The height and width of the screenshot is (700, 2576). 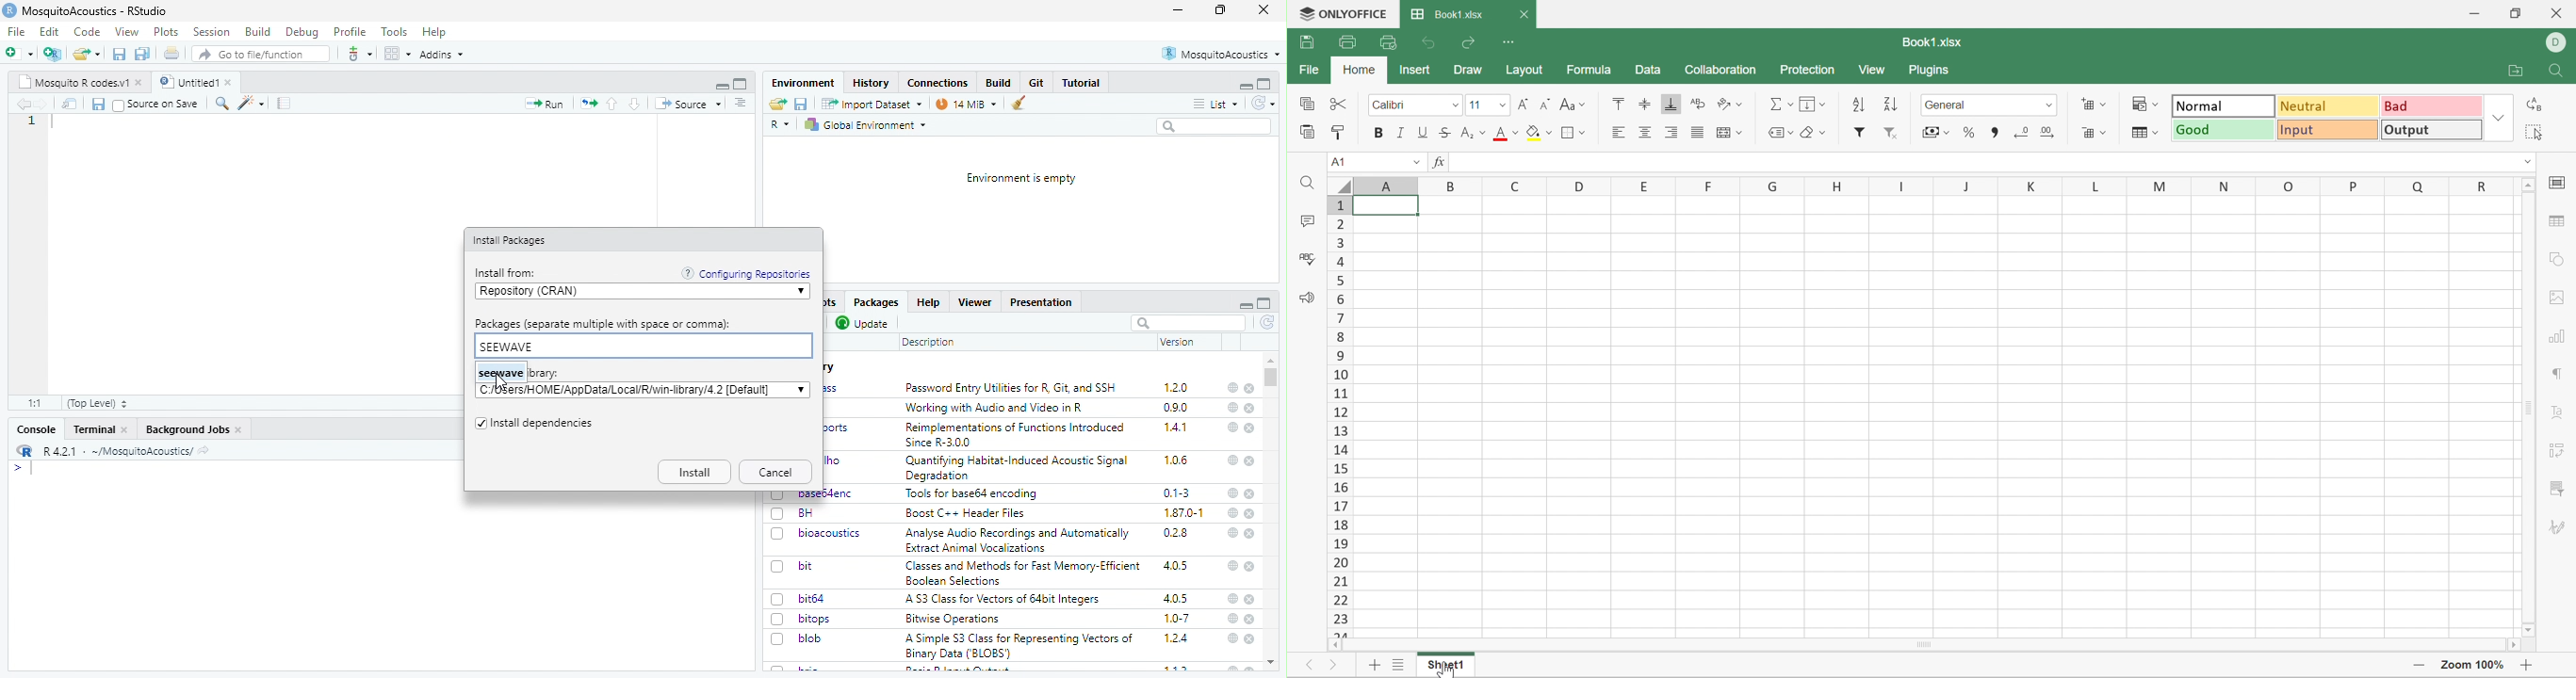 What do you see at coordinates (1004, 600) in the screenshot?
I see `A 'S3 Class for Vectors of 64bit Integers` at bounding box center [1004, 600].